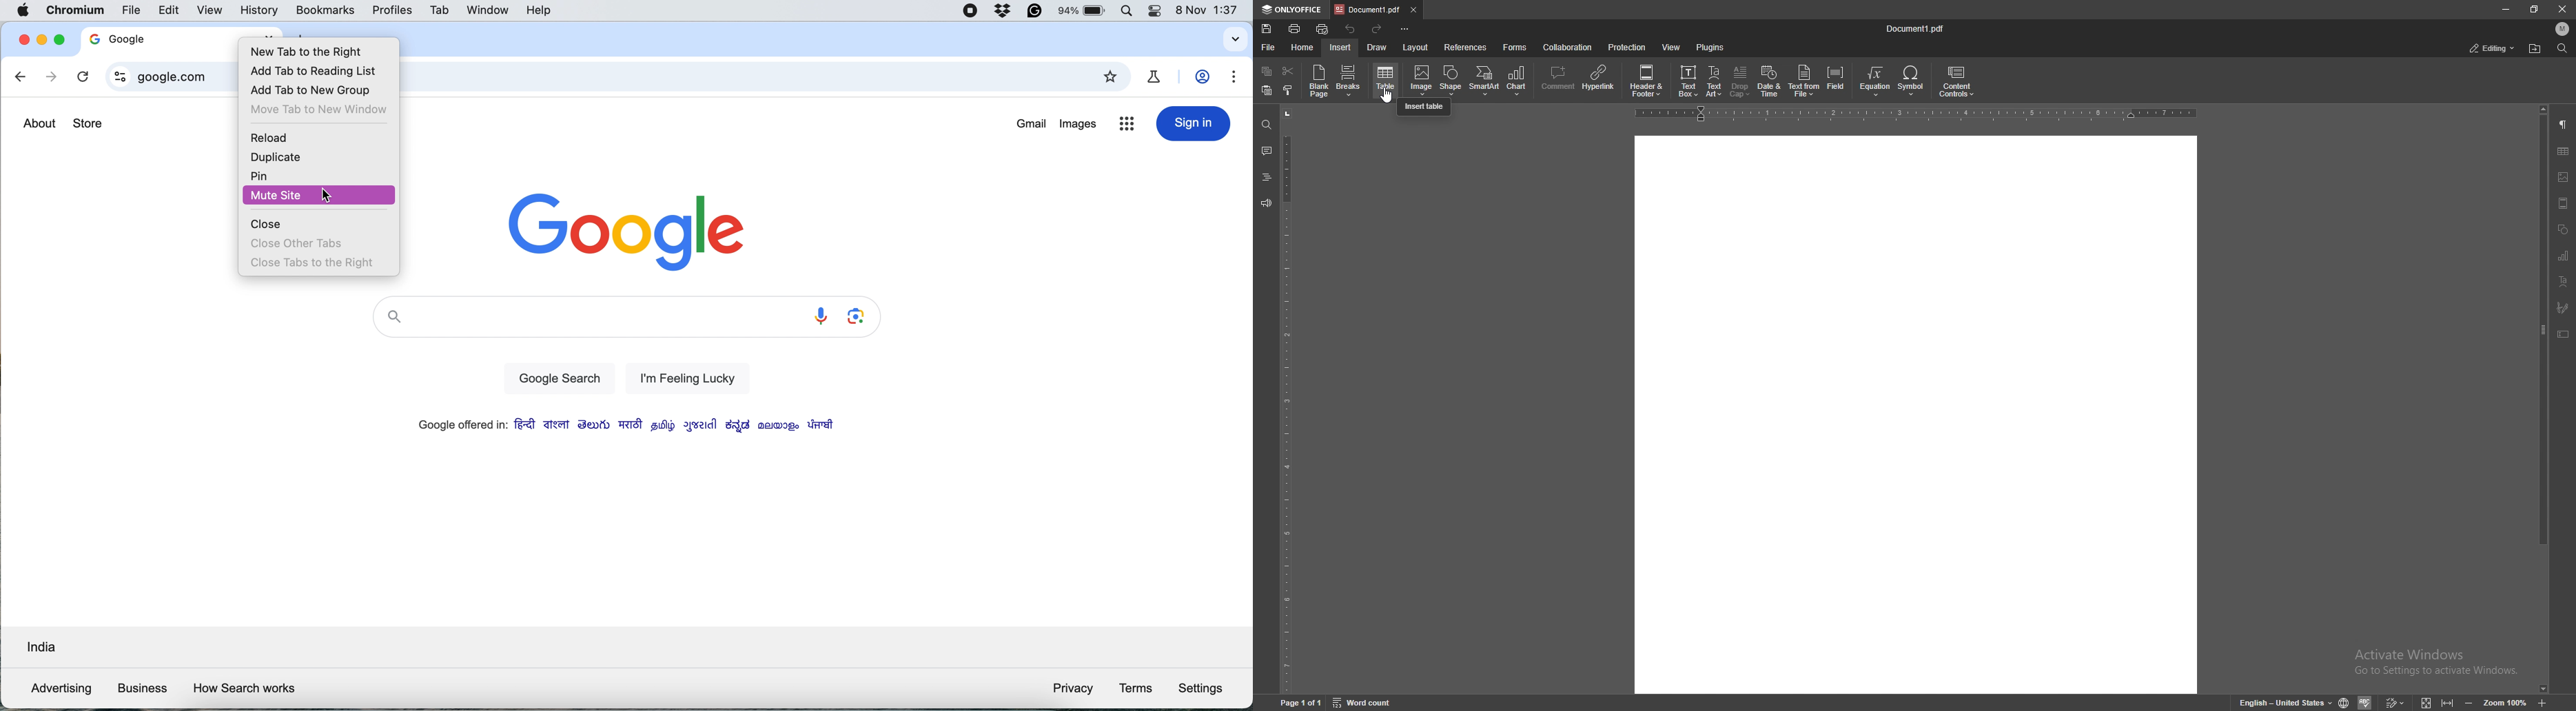 This screenshot has width=2576, height=728. I want to click on duplicate, so click(274, 157).